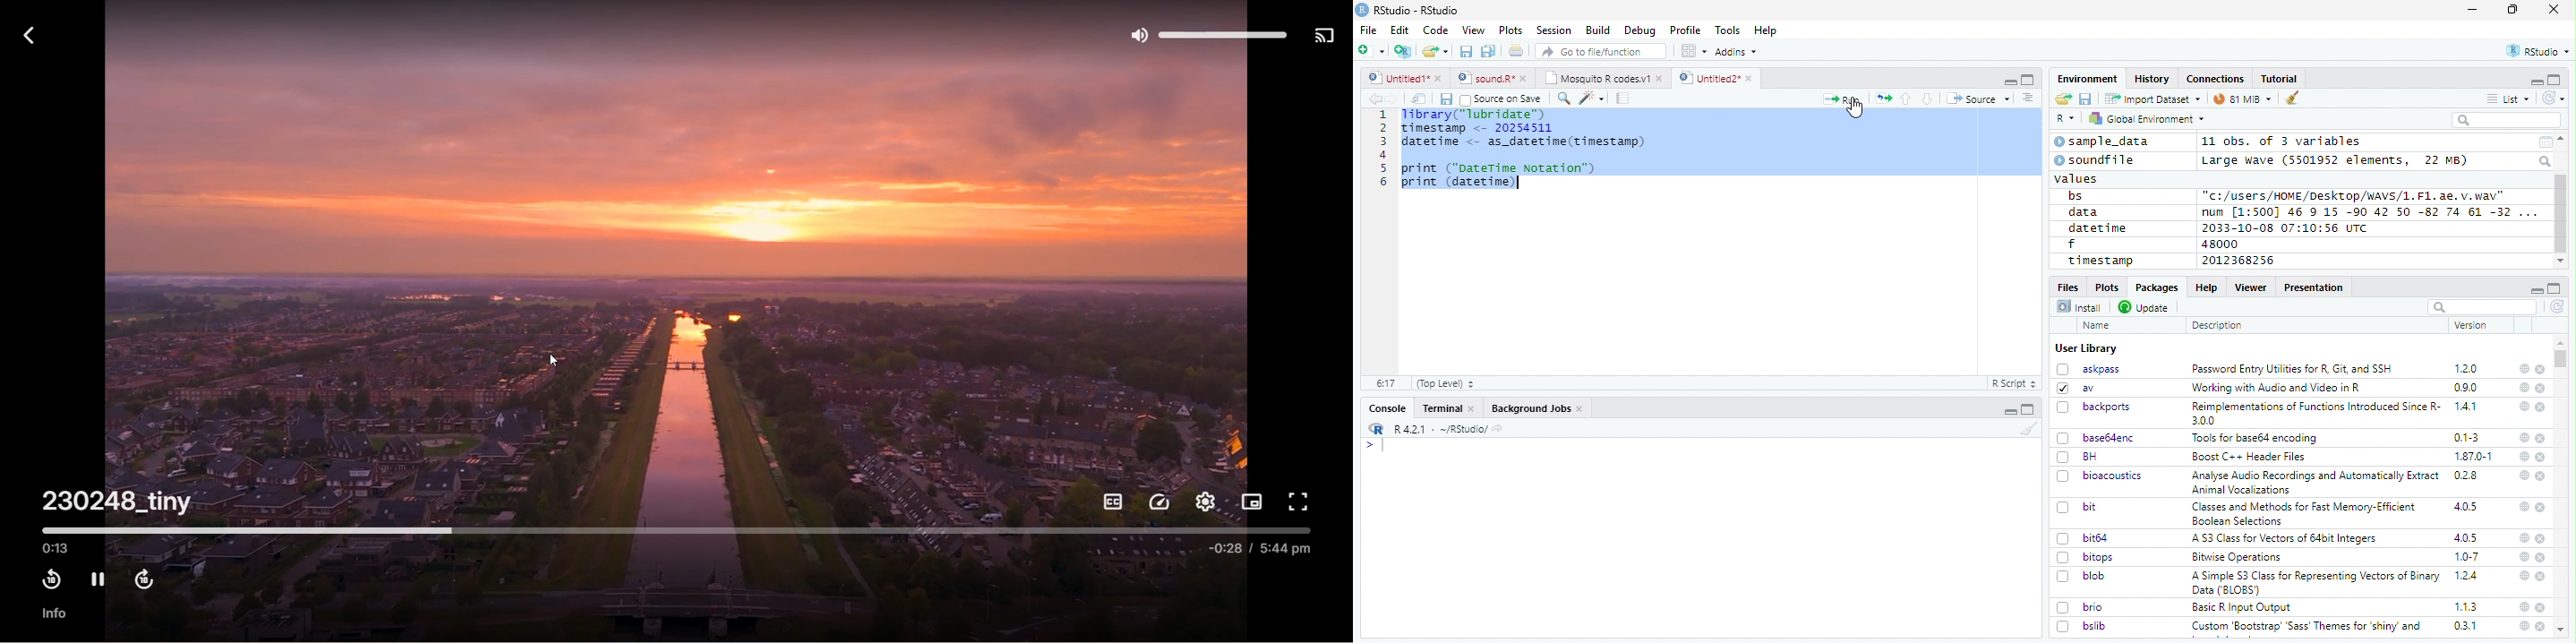  What do you see at coordinates (2541, 407) in the screenshot?
I see `close` at bounding box center [2541, 407].